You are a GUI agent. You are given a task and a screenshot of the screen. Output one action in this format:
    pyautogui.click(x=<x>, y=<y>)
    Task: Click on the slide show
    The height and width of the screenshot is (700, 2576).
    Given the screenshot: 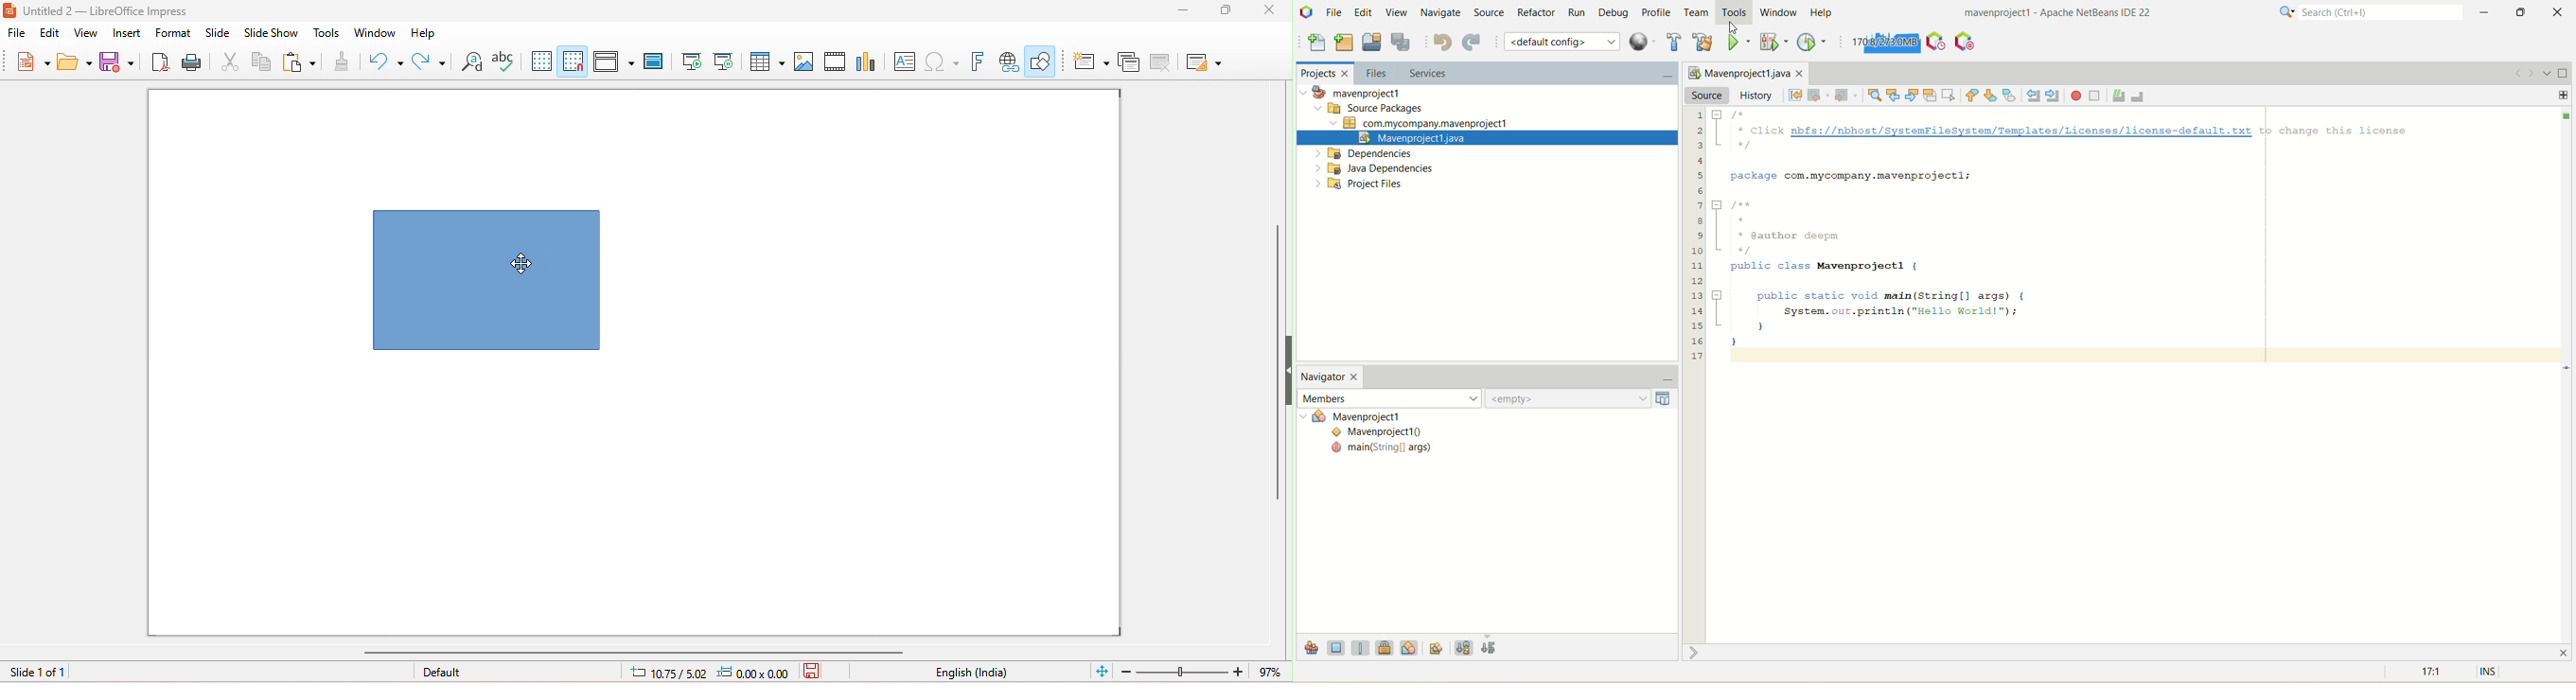 What is the action you would take?
    pyautogui.click(x=270, y=32)
    